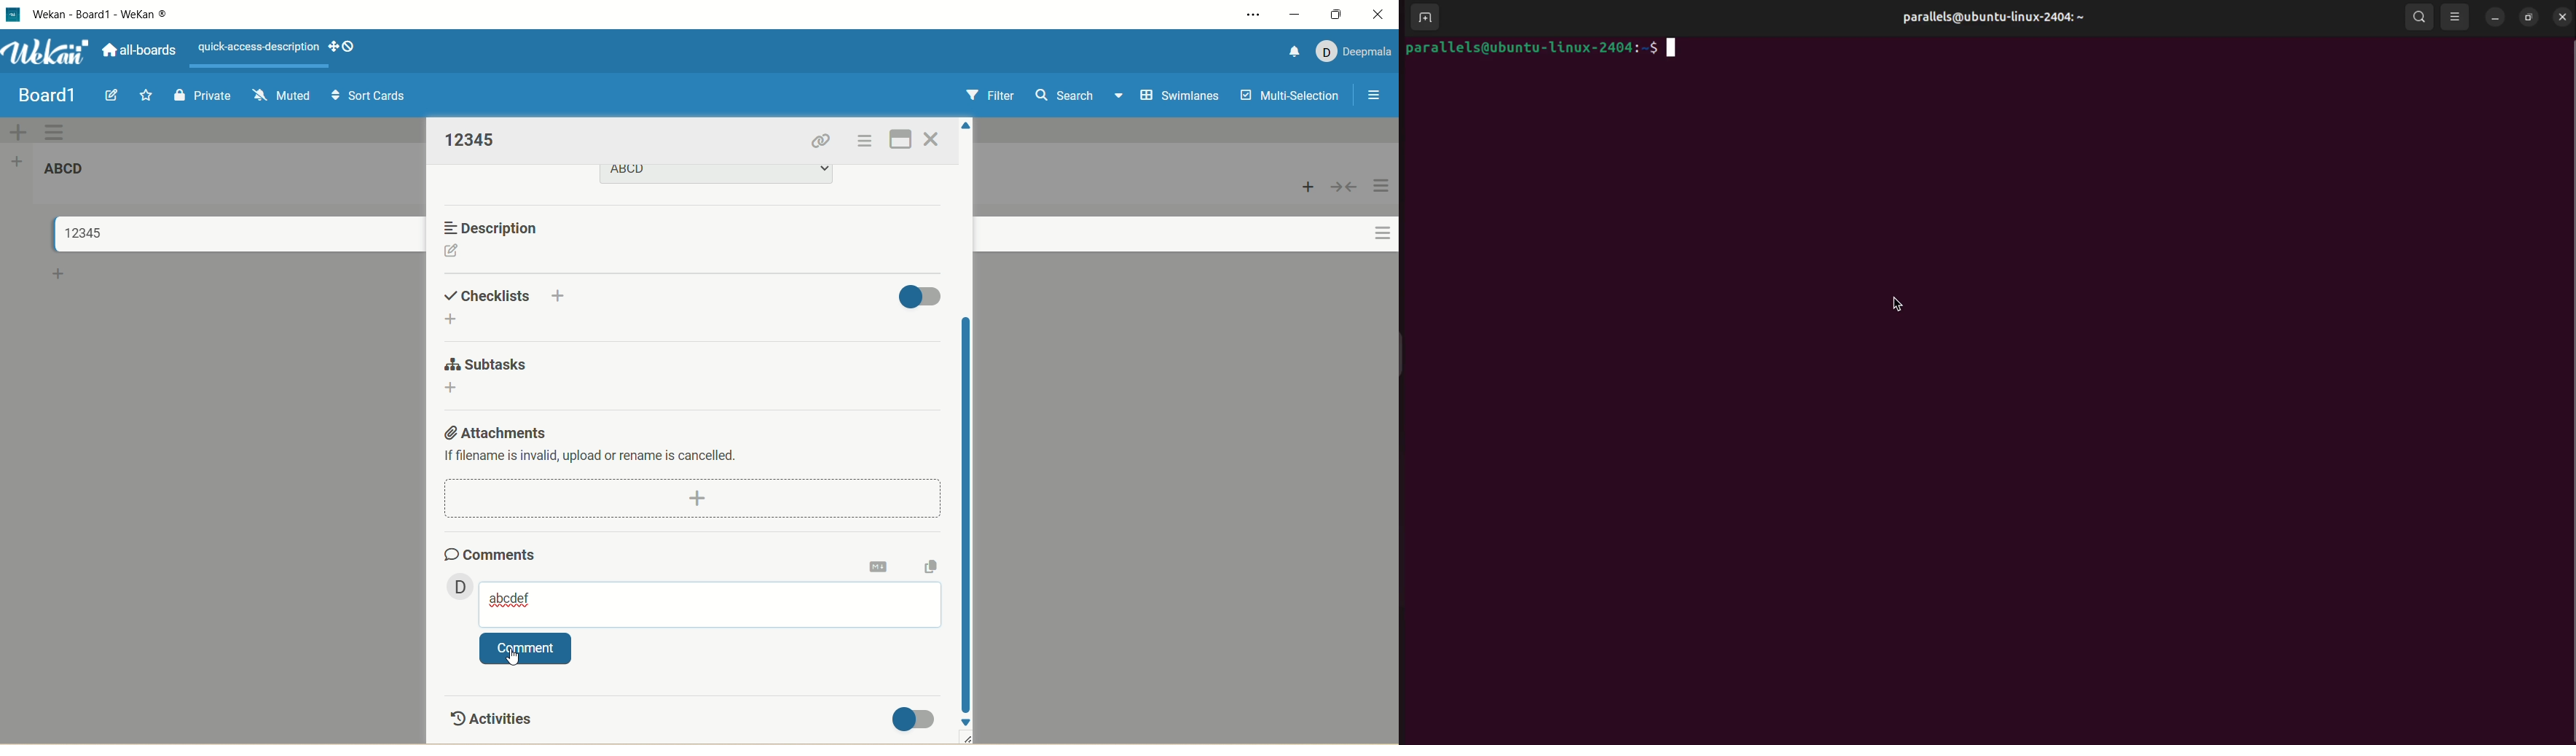 The width and height of the screenshot is (2576, 756). Describe the element at coordinates (496, 227) in the screenshot. I see `description` at that location.